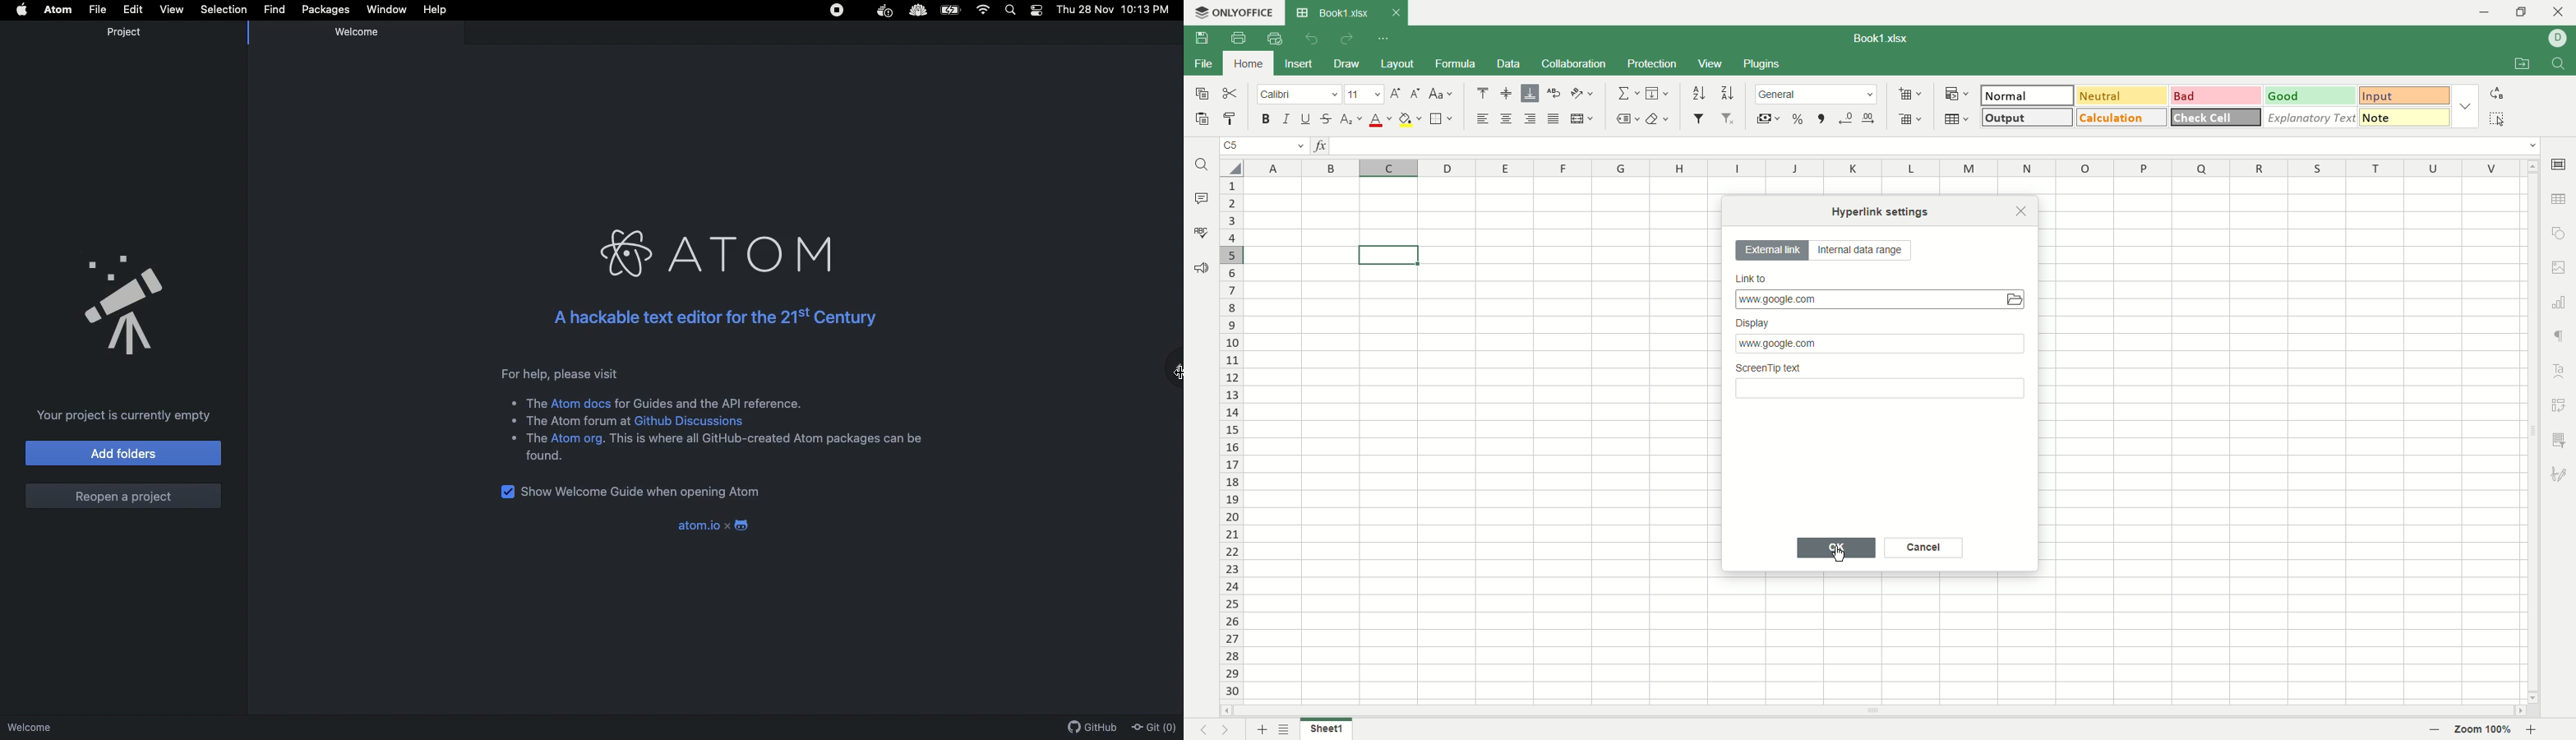 This screenshot has width=2576, height=756. I want to click on sort descending, so click(1728, 93).